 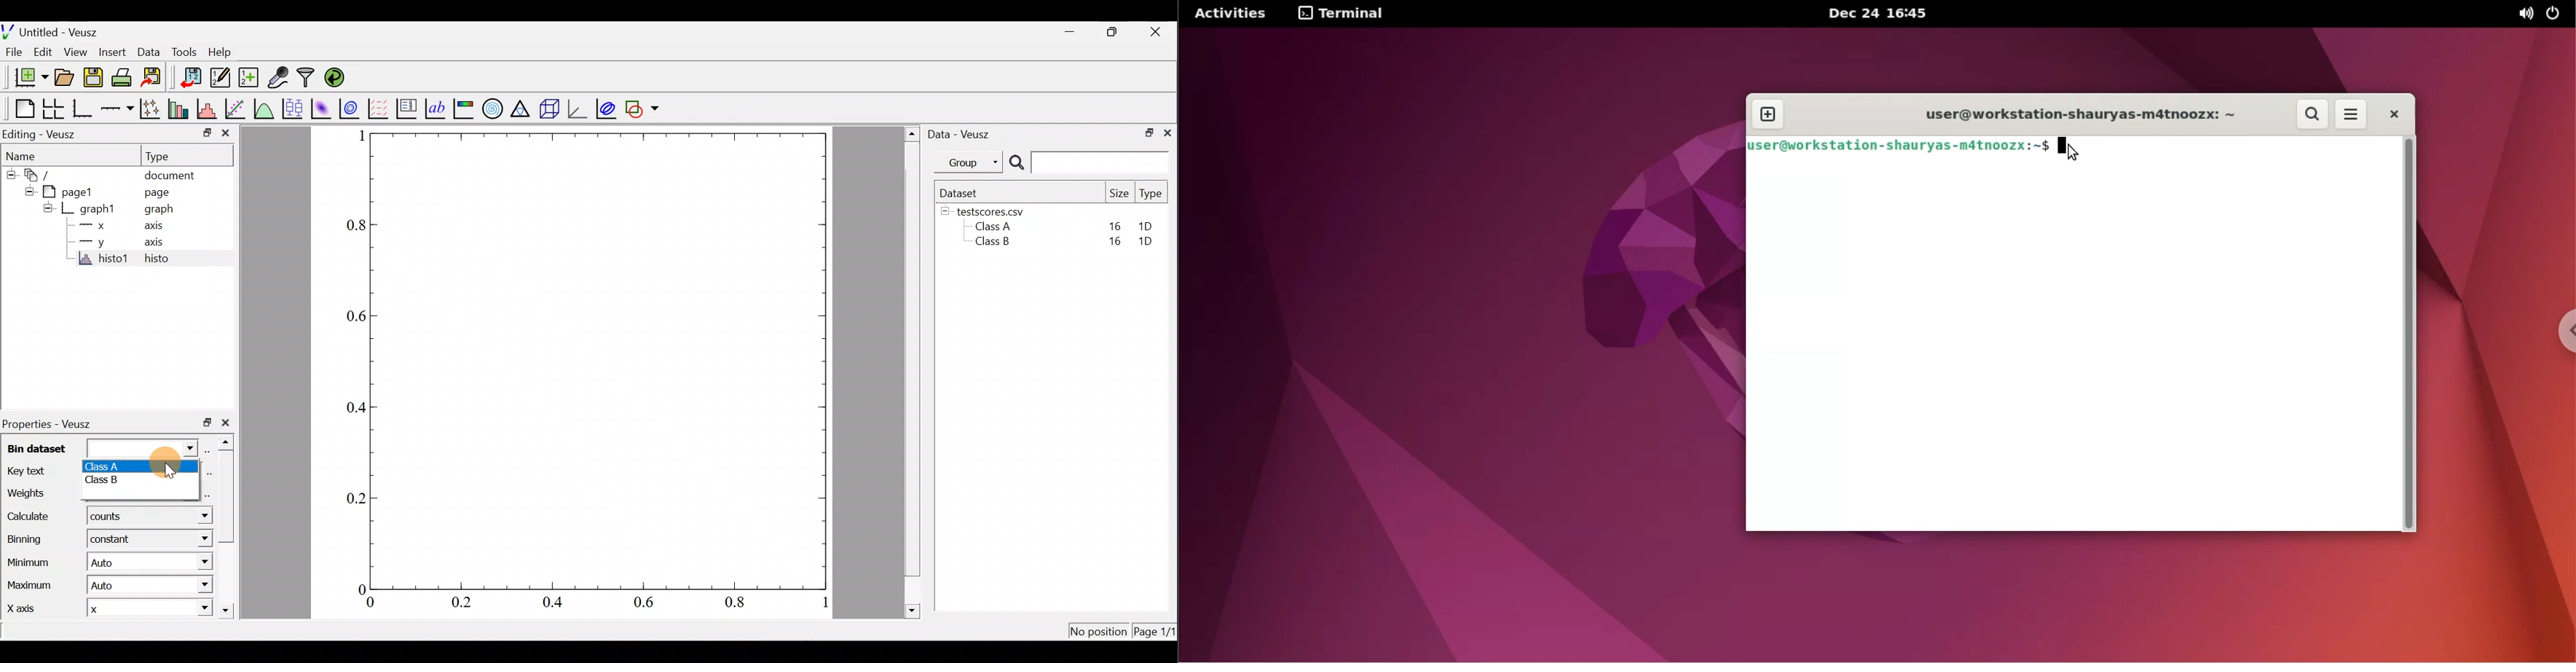 I want to click on 0.6, so click(x=353, y=315).